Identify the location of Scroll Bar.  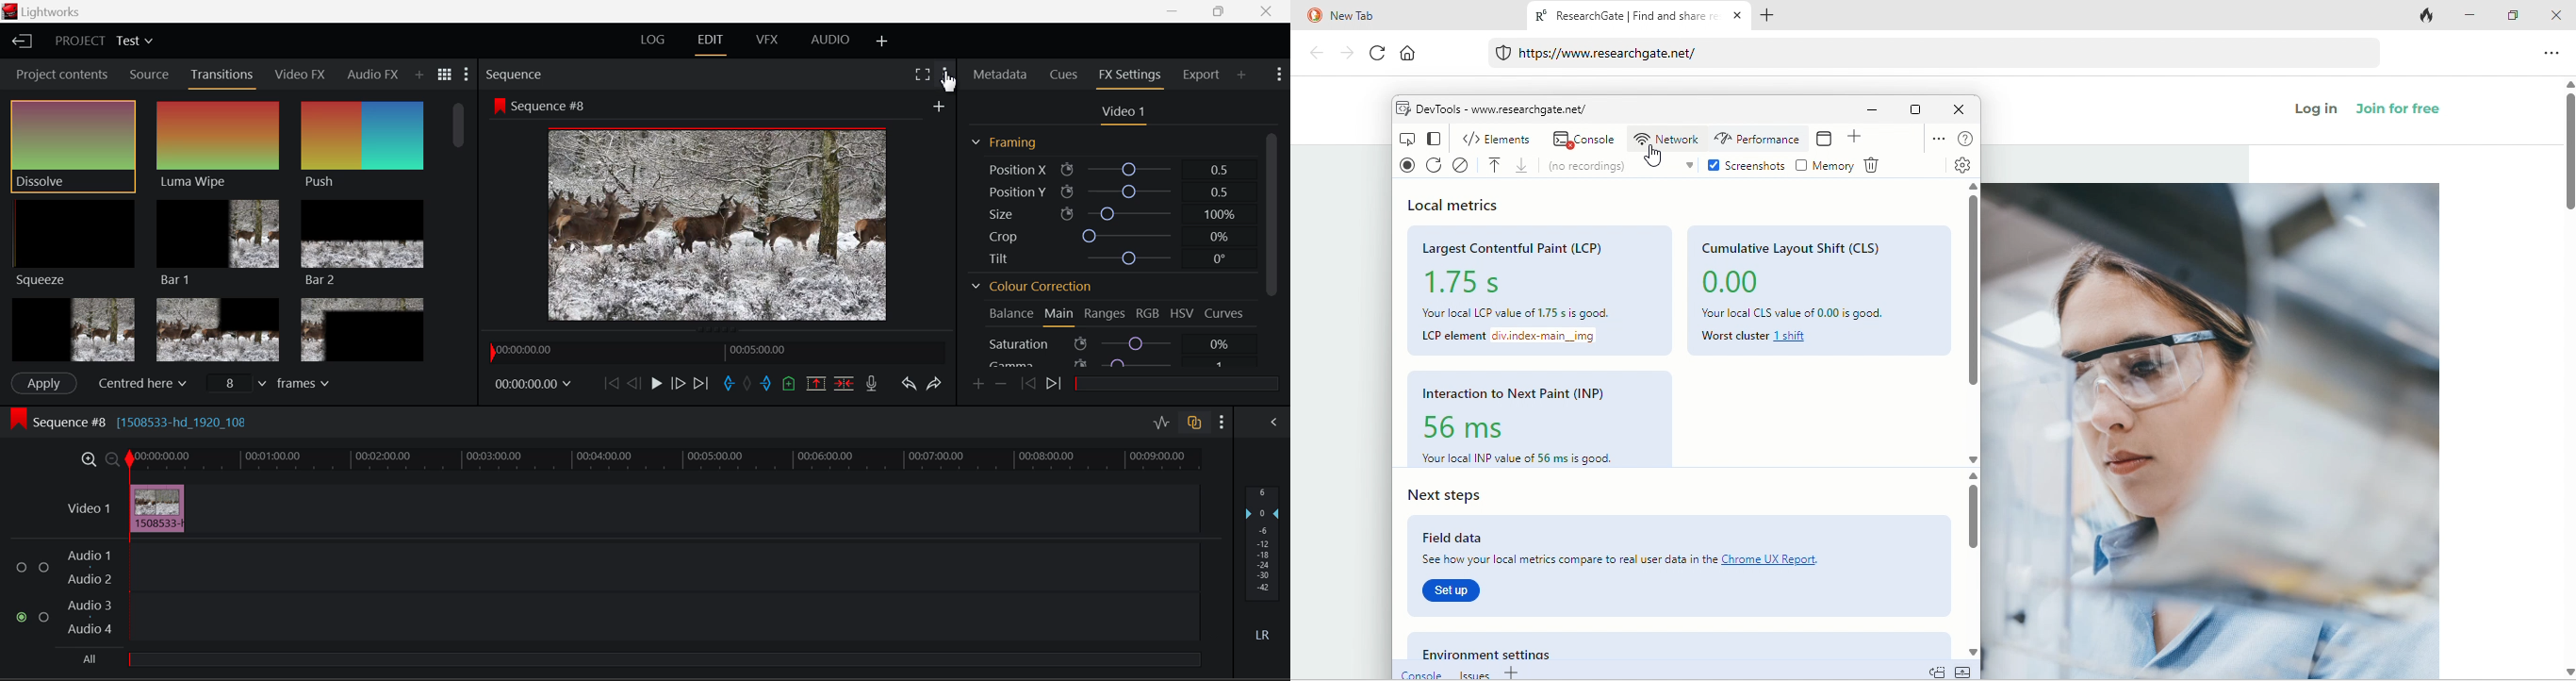
(461, 229).